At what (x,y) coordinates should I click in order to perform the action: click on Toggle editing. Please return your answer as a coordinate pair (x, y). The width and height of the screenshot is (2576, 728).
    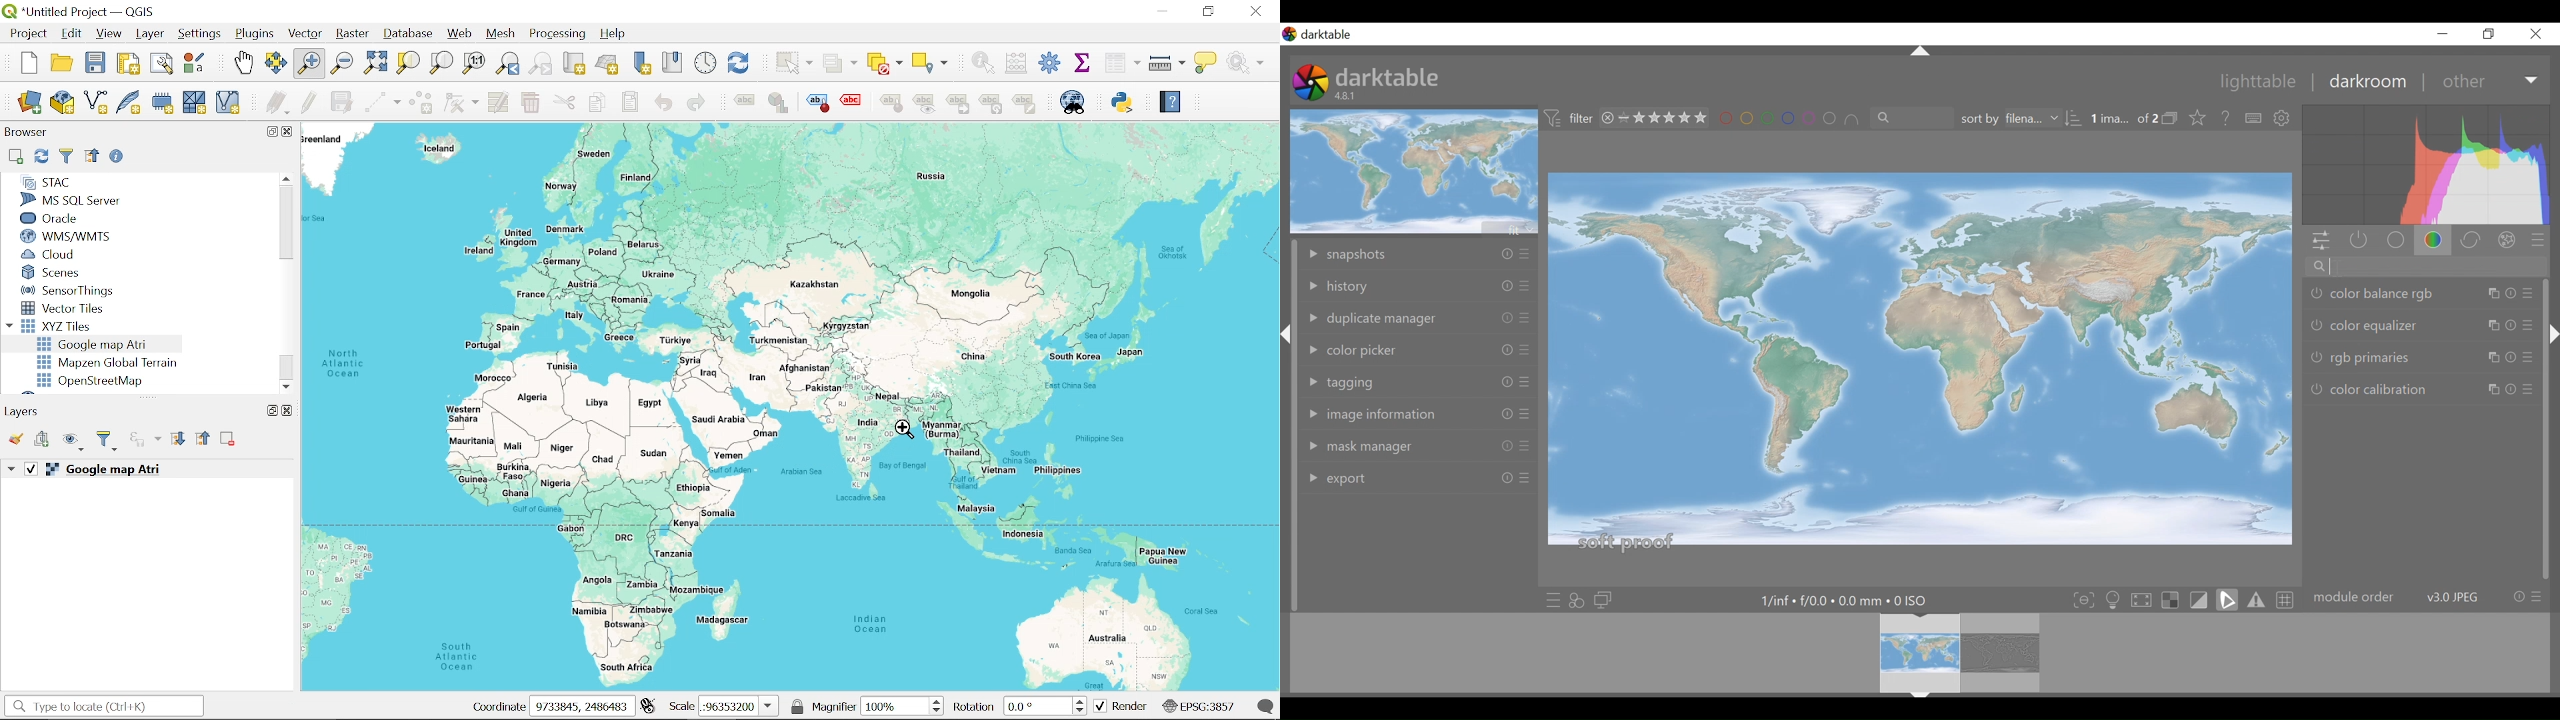
    Looking at the image, I should click on (309, 103).